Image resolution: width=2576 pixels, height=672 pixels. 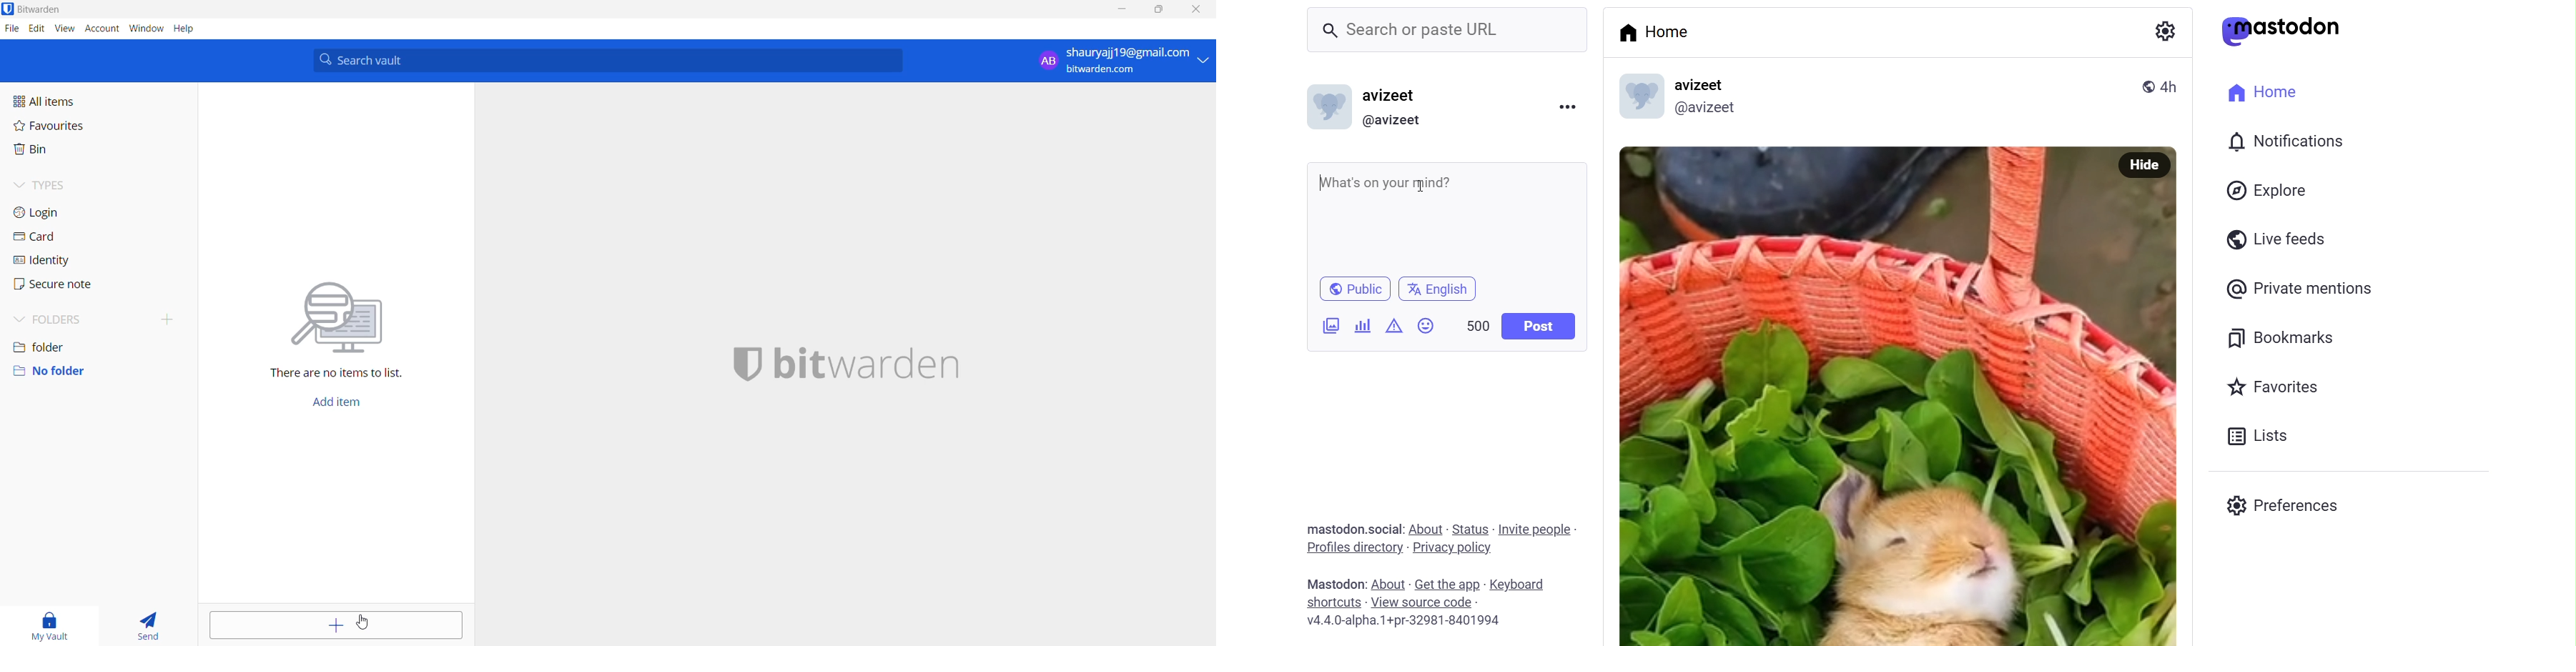 I want to click on window, so click(x=146, y=28).